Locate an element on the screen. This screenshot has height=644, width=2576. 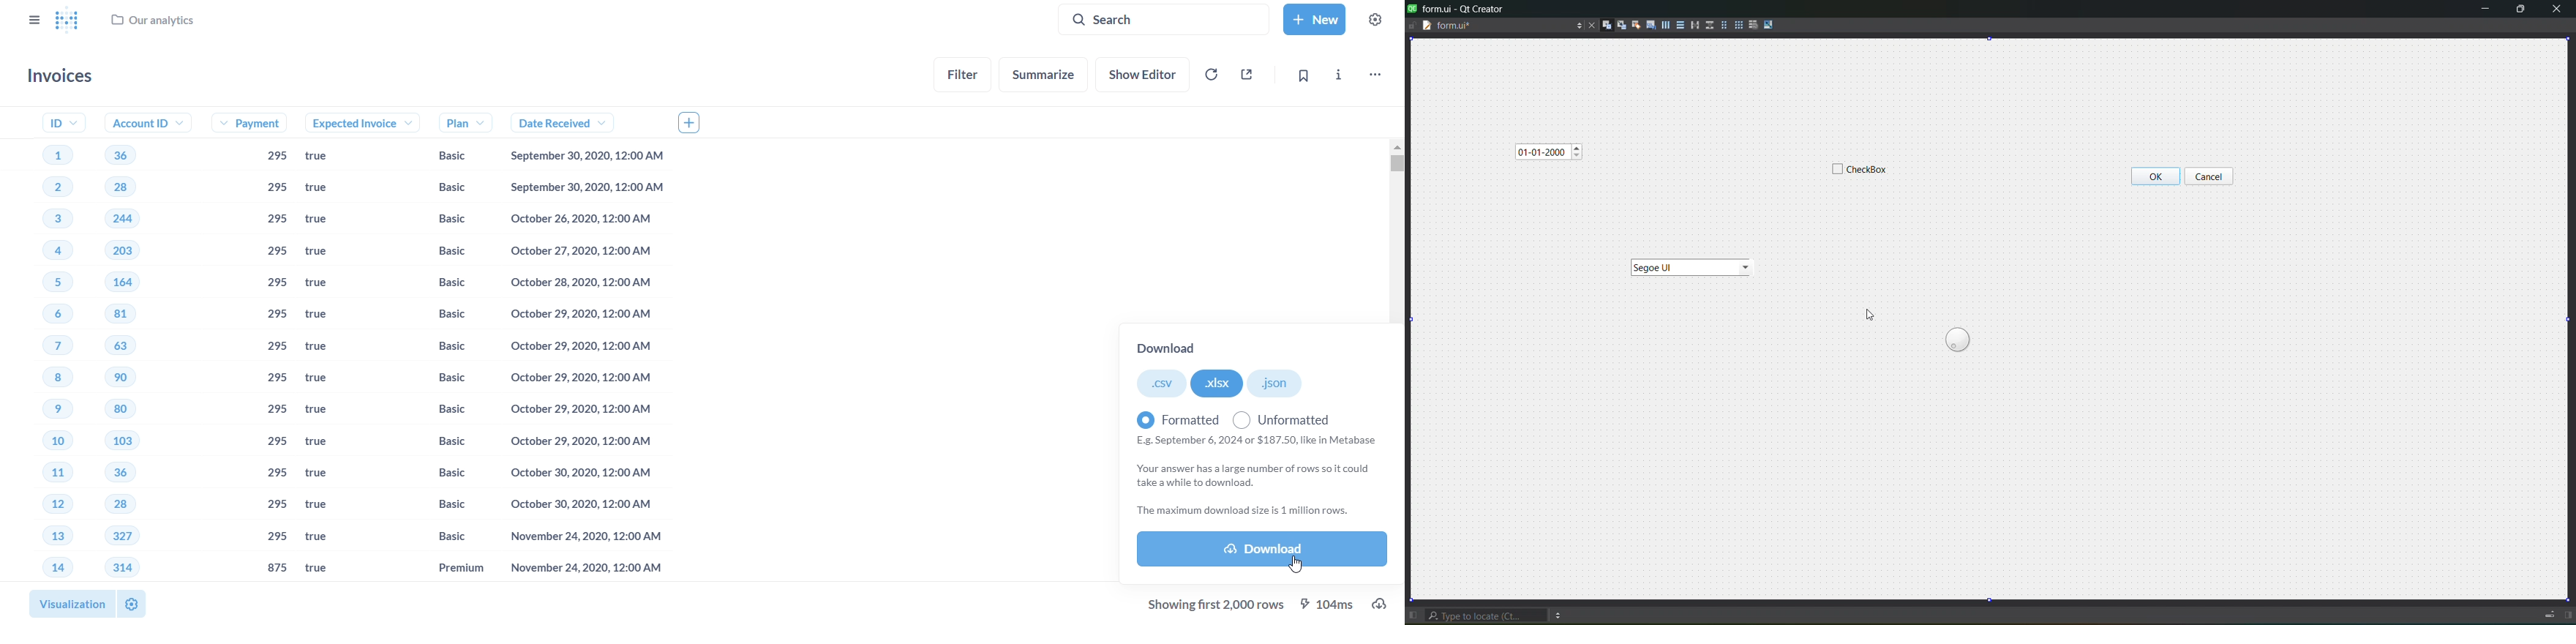
more options is located at coordinates (1374, 72).